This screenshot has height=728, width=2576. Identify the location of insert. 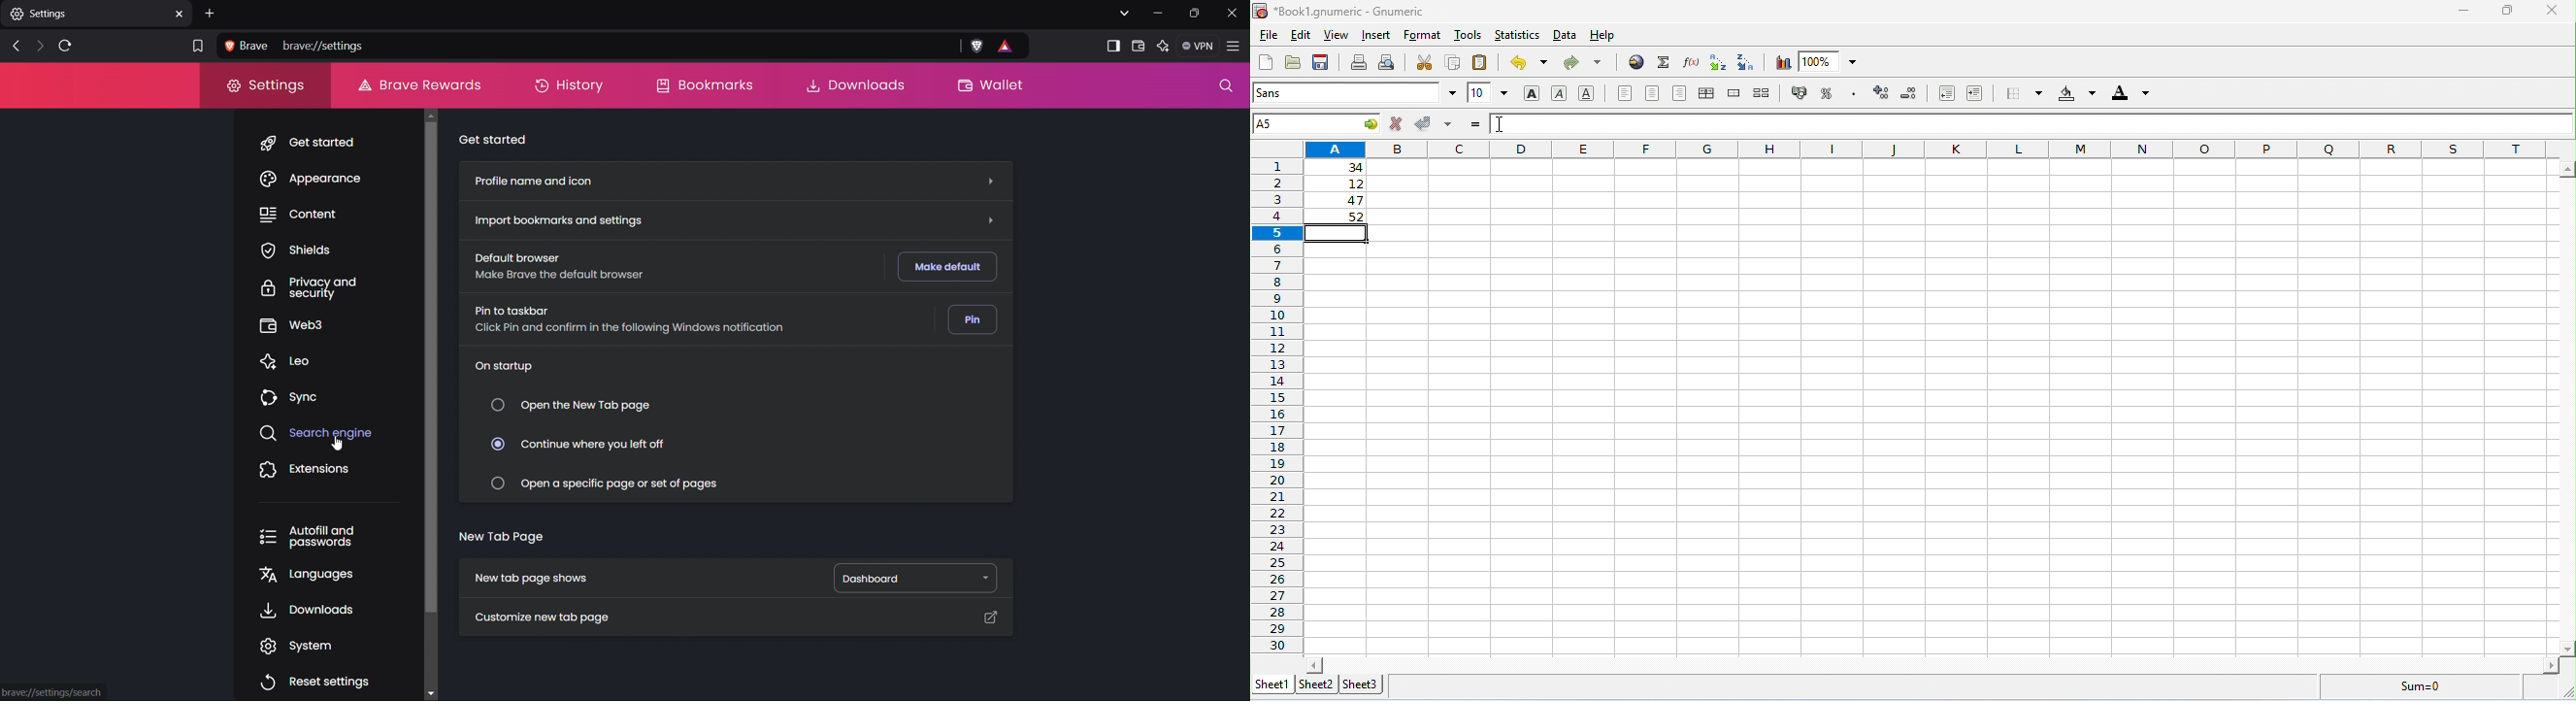
(1378, 35).